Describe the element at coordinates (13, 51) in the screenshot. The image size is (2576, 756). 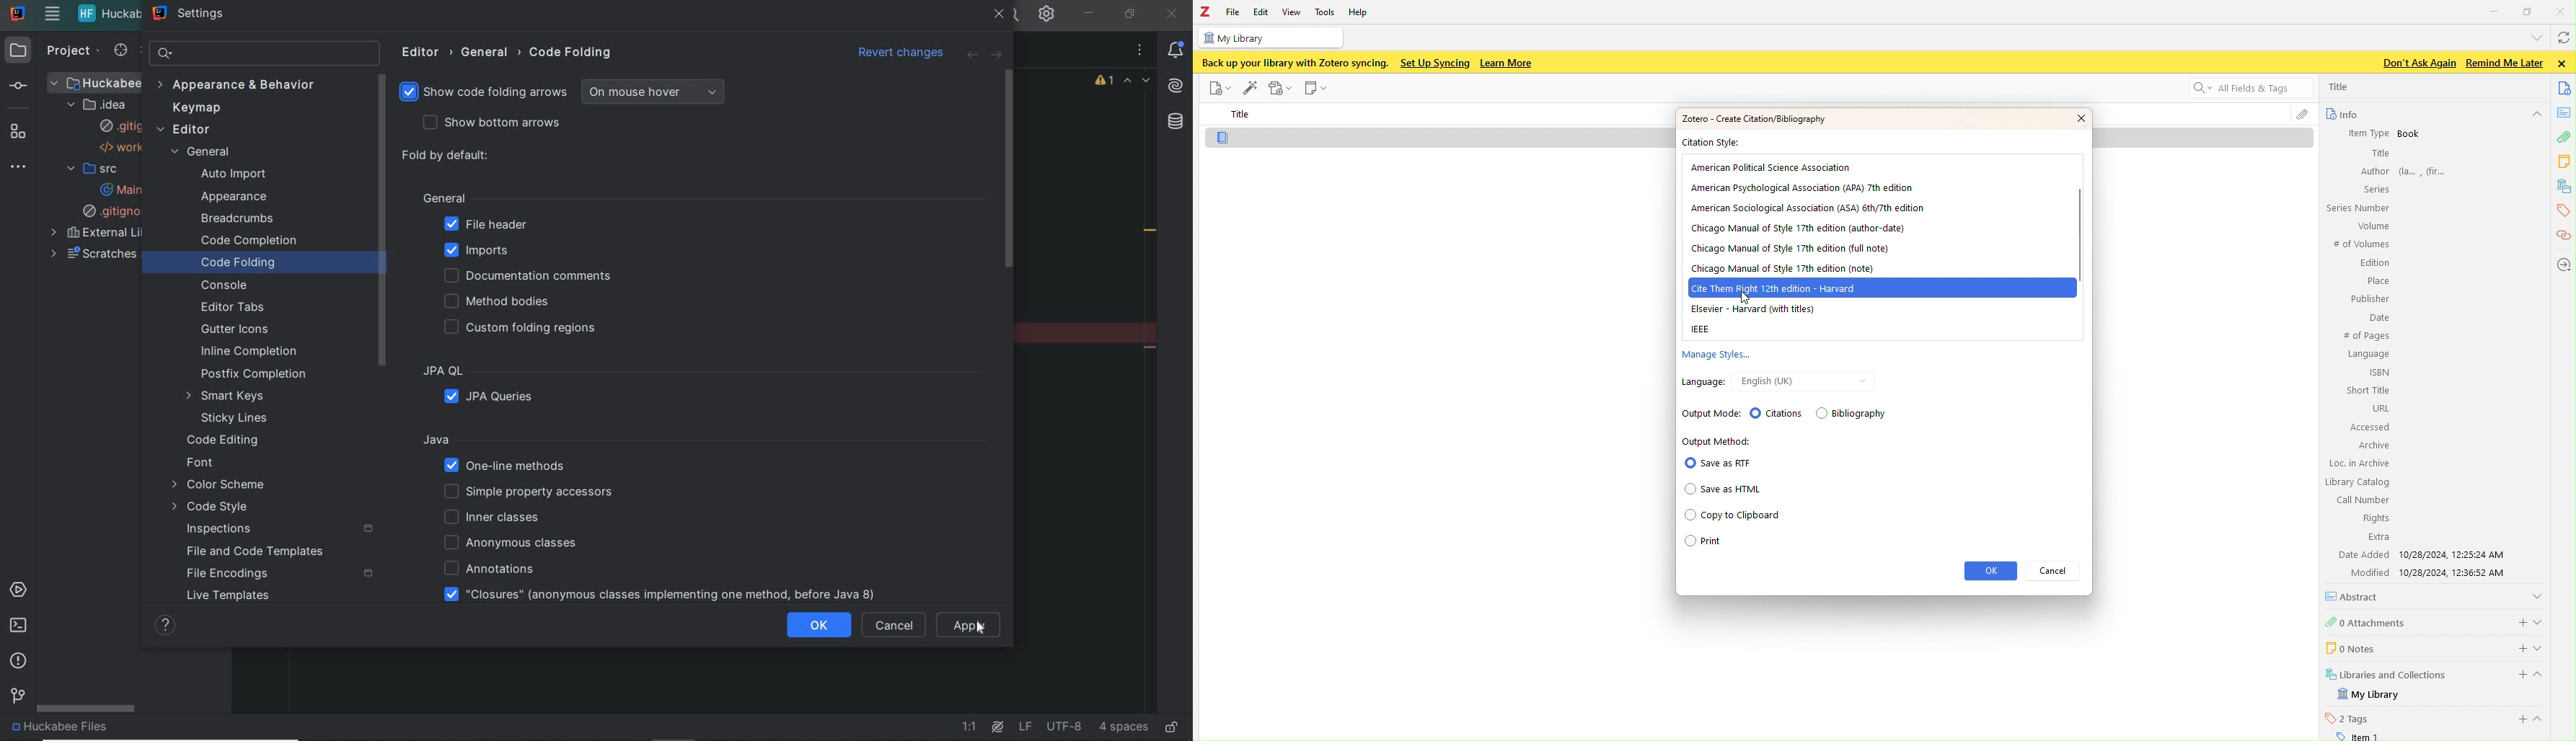
I see `project` at that location.